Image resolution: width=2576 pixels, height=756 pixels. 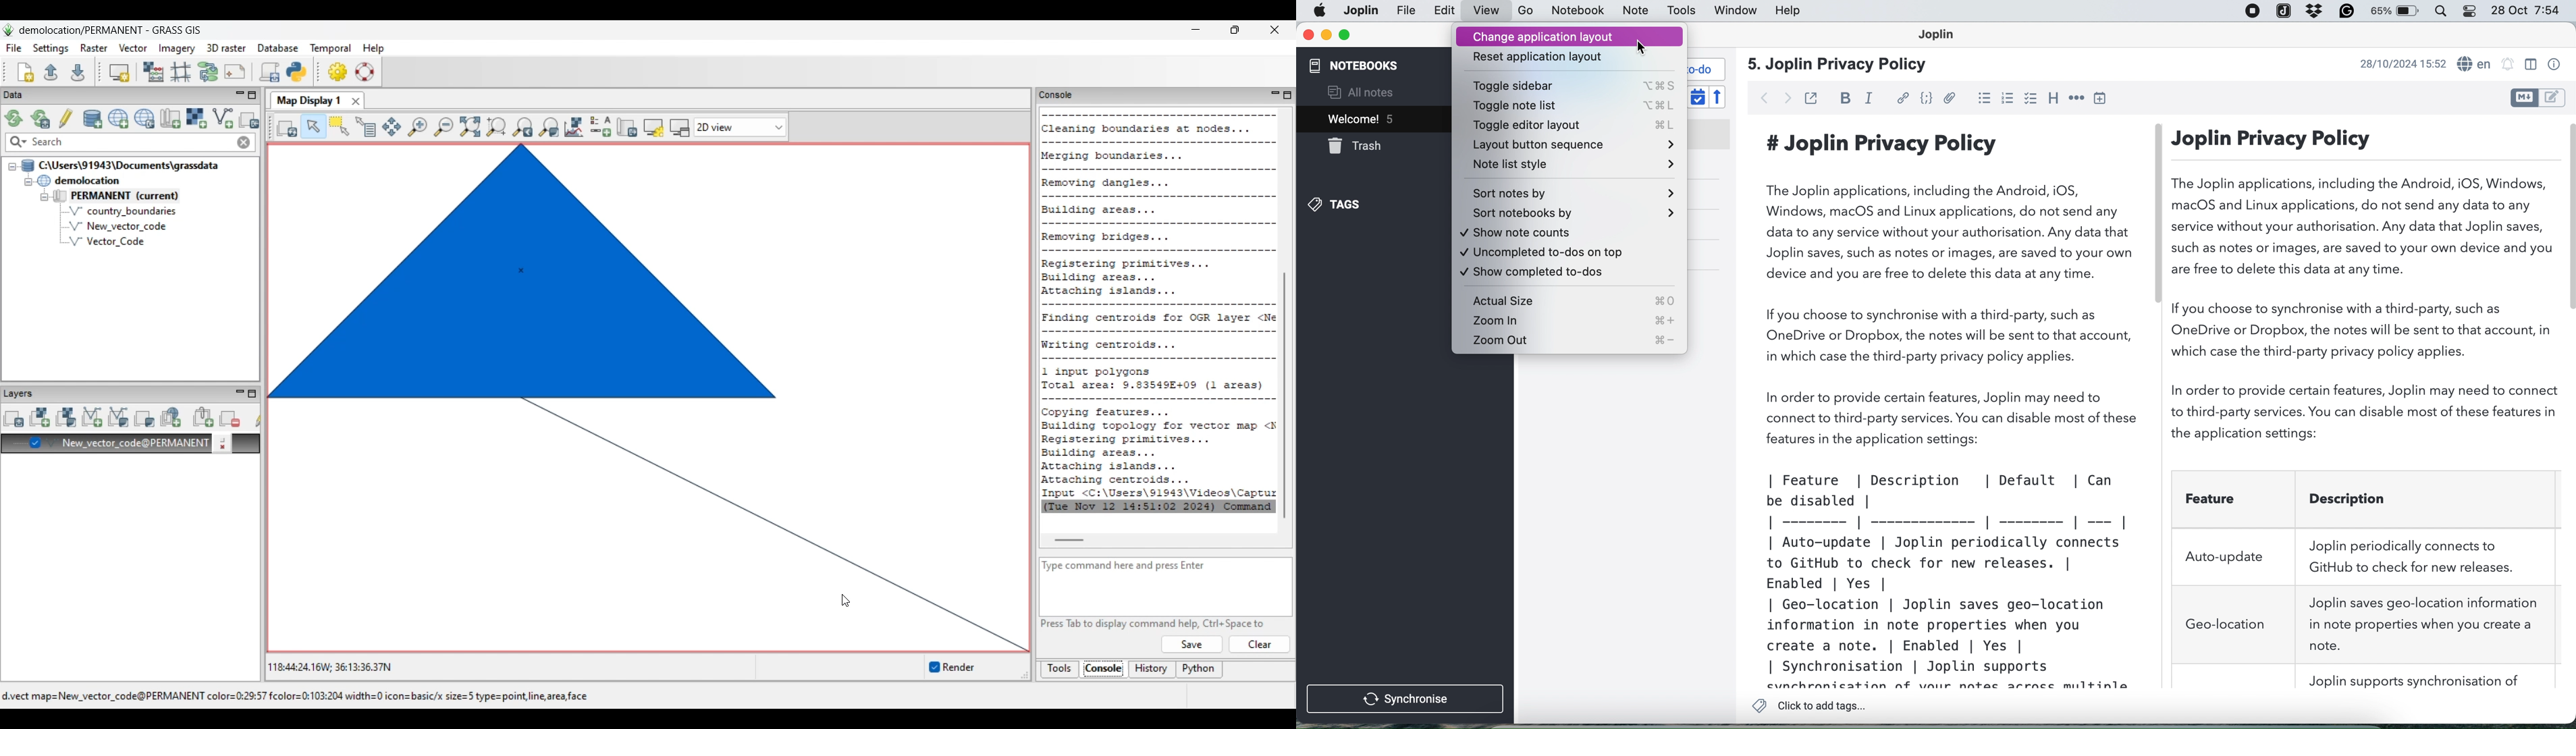 What do you see at coordinates (1581, 11) in the screenshot?
I see `notebook` at bounding box center [1581, 11].